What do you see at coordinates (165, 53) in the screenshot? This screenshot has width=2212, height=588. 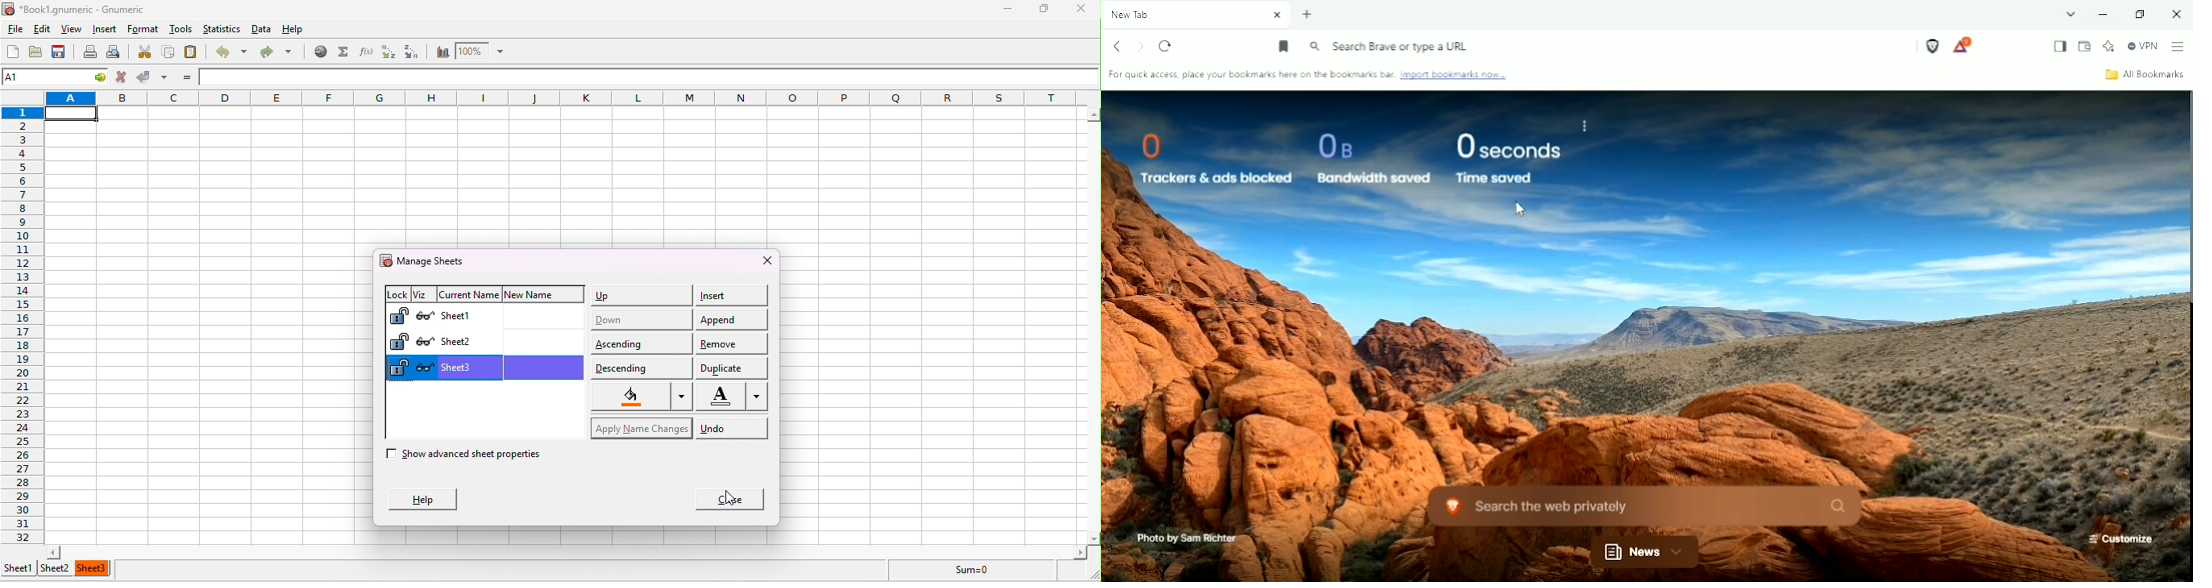 I see `copy` at bounding box center [165, 53].